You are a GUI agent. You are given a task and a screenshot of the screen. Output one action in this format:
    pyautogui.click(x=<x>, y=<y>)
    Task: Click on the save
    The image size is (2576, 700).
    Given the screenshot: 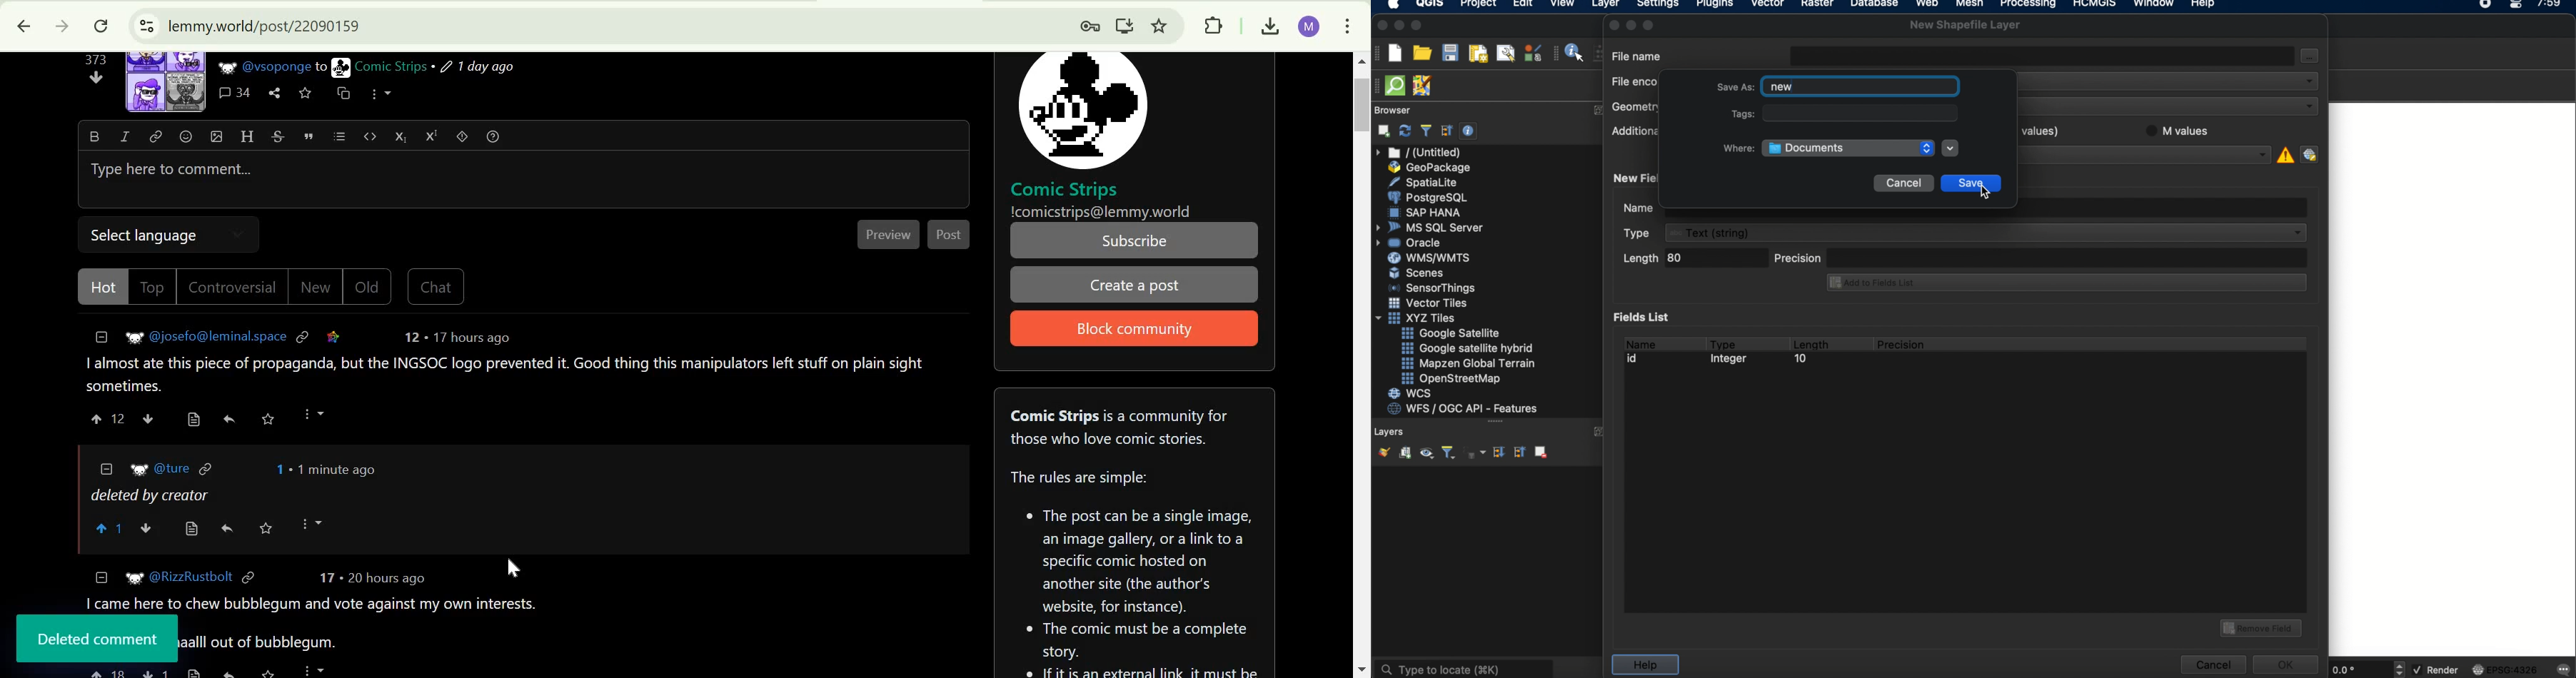 What is the action you would take?
    pyautogui.click(x=273, y=672)
    